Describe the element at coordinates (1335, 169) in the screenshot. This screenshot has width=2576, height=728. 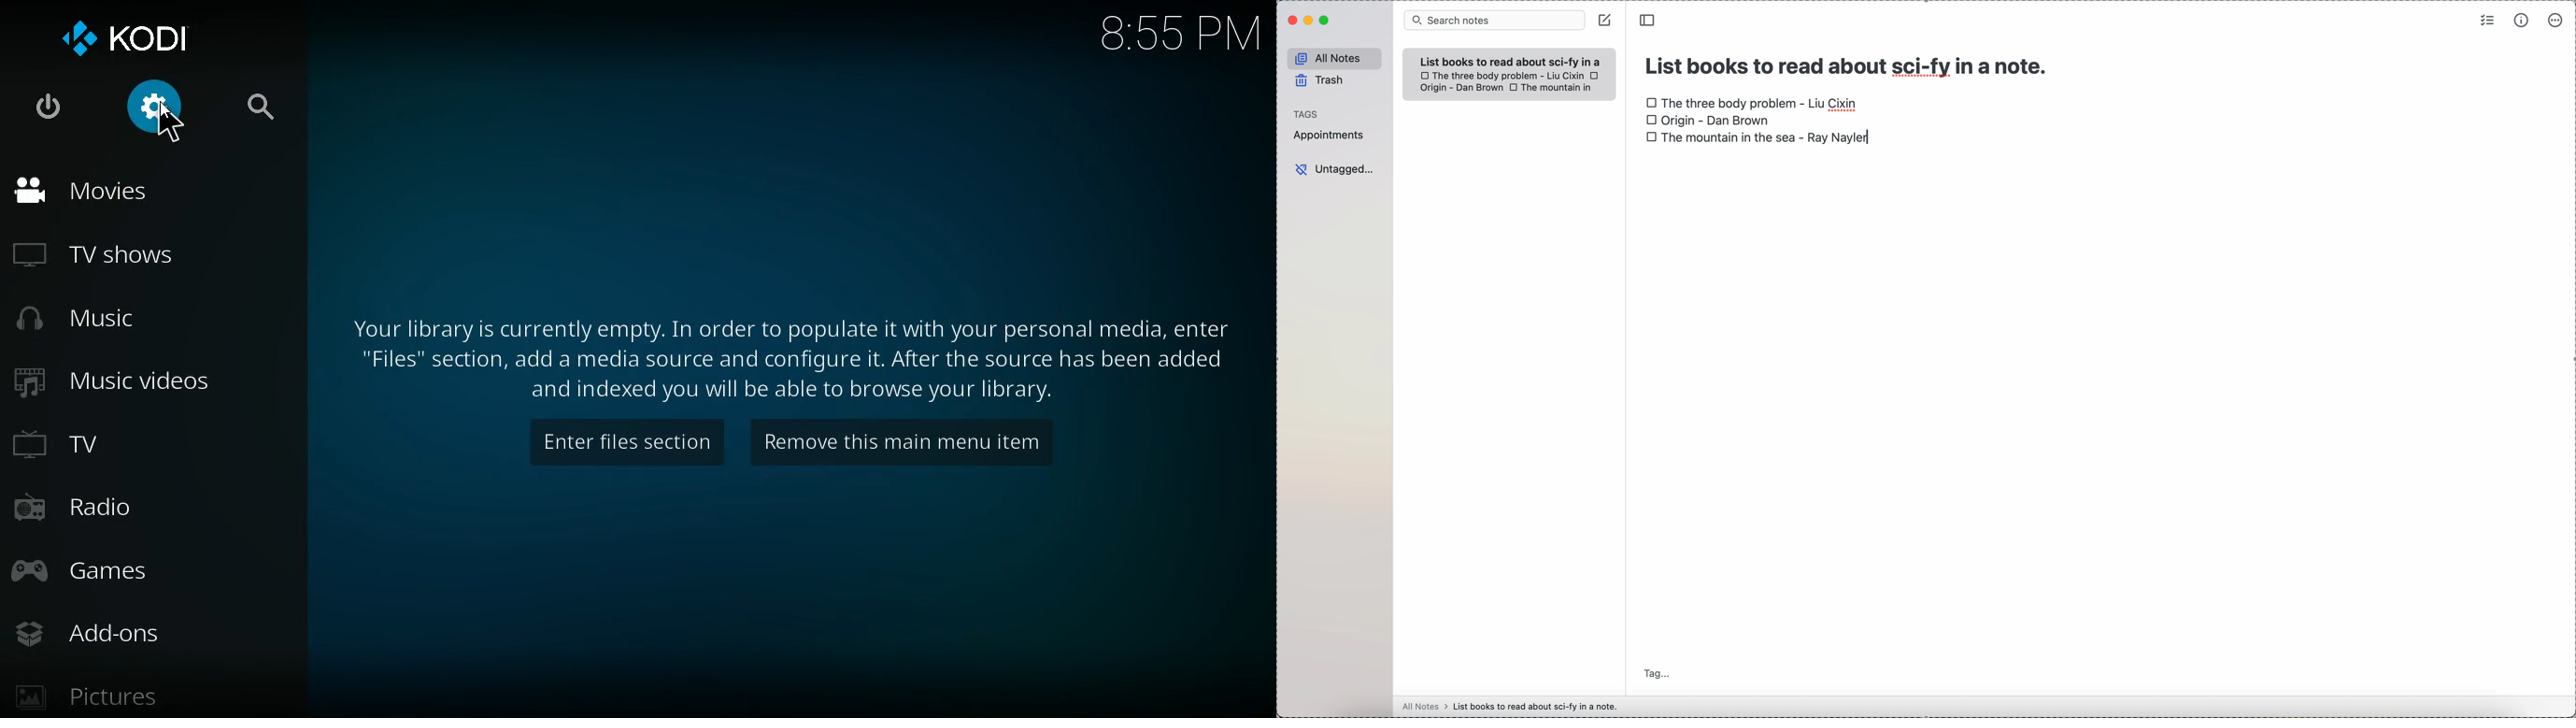
I see `untagged` at that location.